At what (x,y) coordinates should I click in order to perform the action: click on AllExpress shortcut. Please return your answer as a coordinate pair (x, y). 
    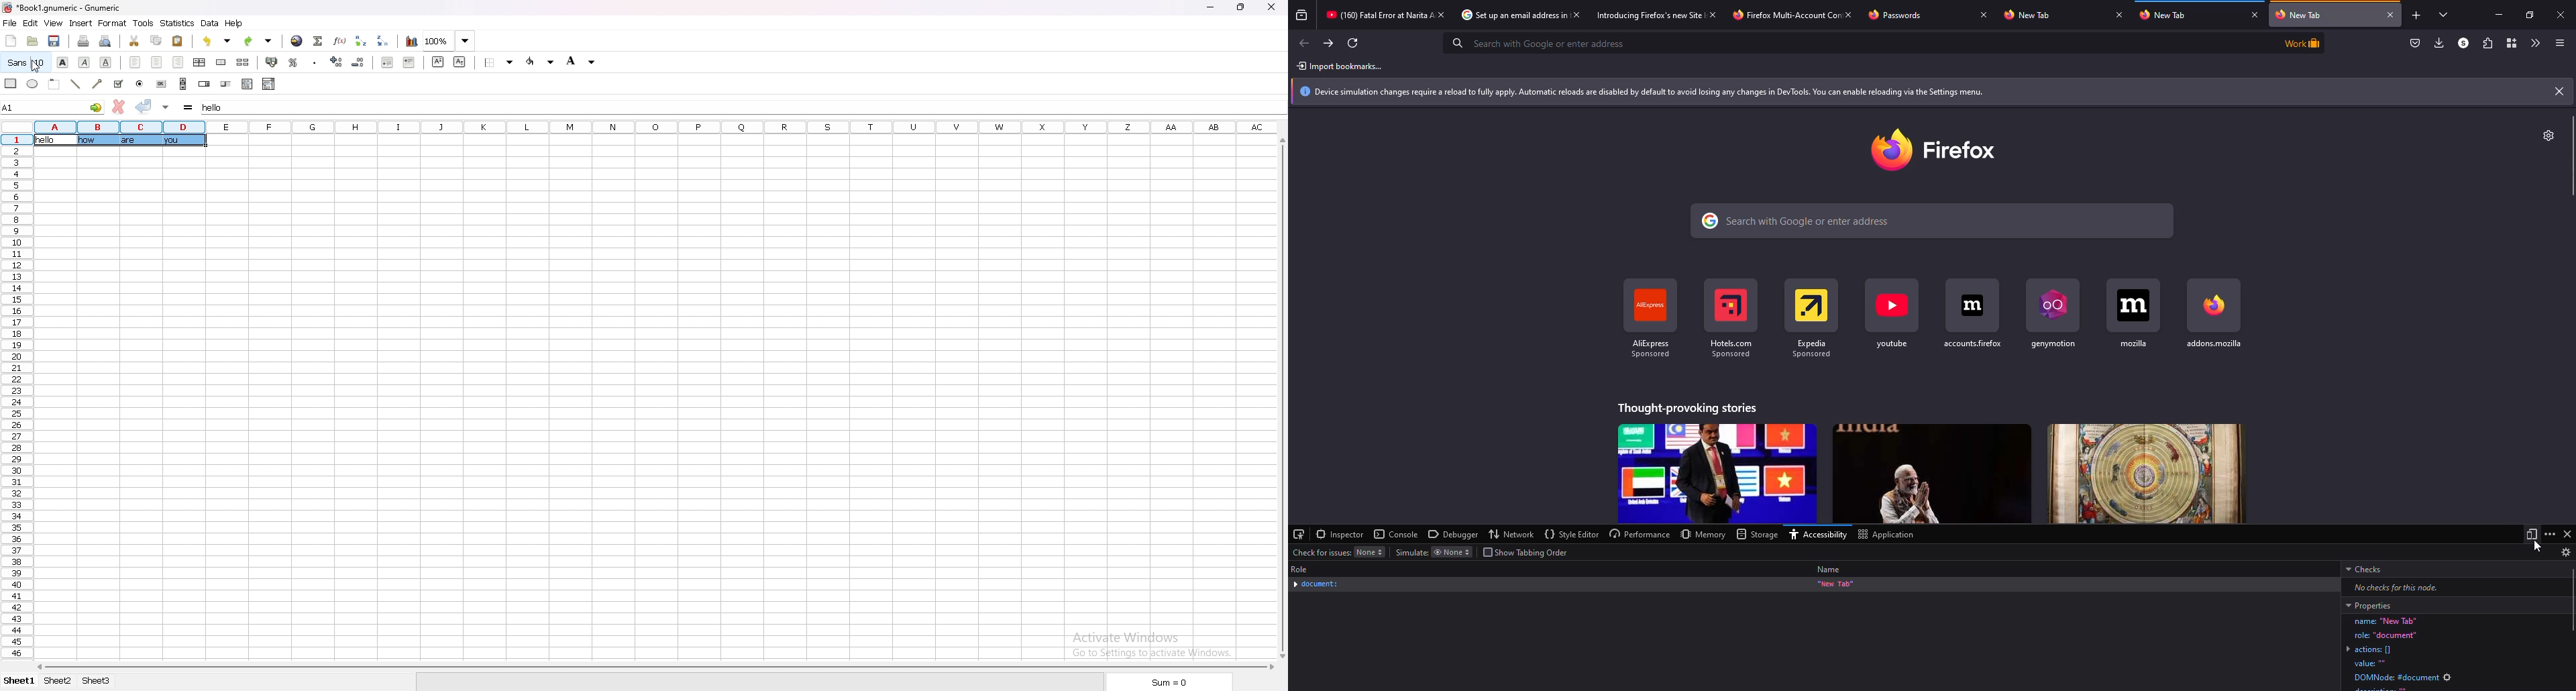
    Looking at the image, I should click on (1651, 318).